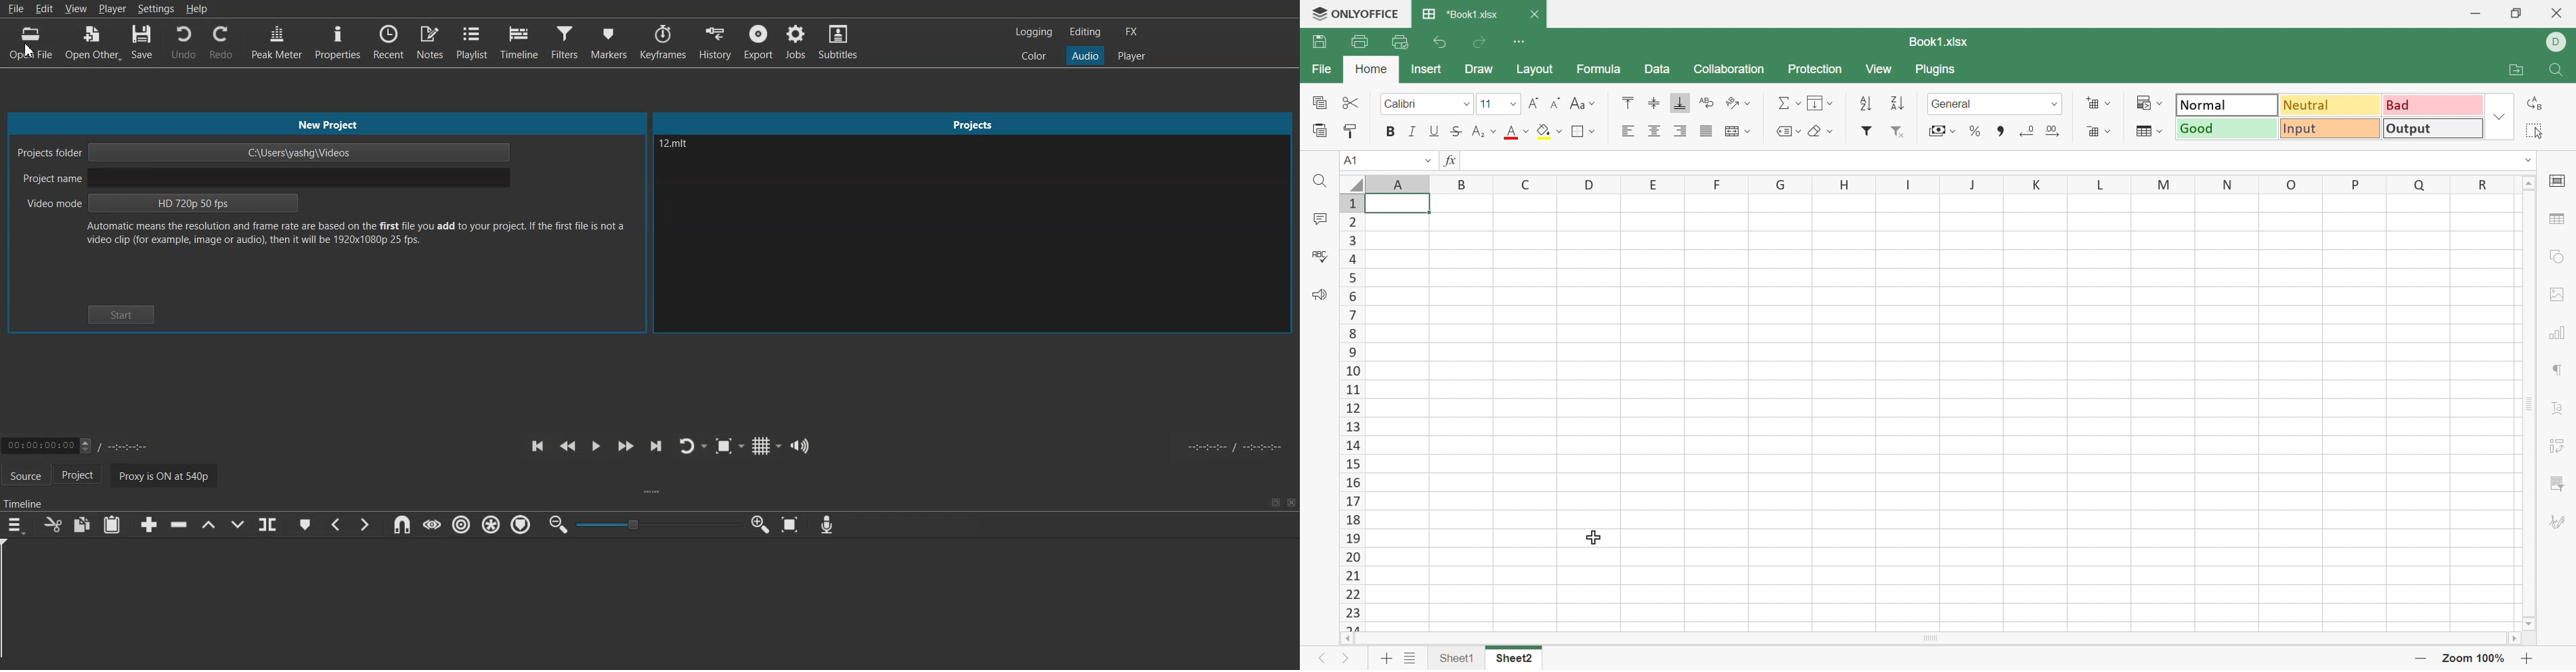 This screenshot has height=672, width=2576. What do you see at coordinates (1349, 354) in the screenshot?
I see `9` at bounding box center [1349, 354].